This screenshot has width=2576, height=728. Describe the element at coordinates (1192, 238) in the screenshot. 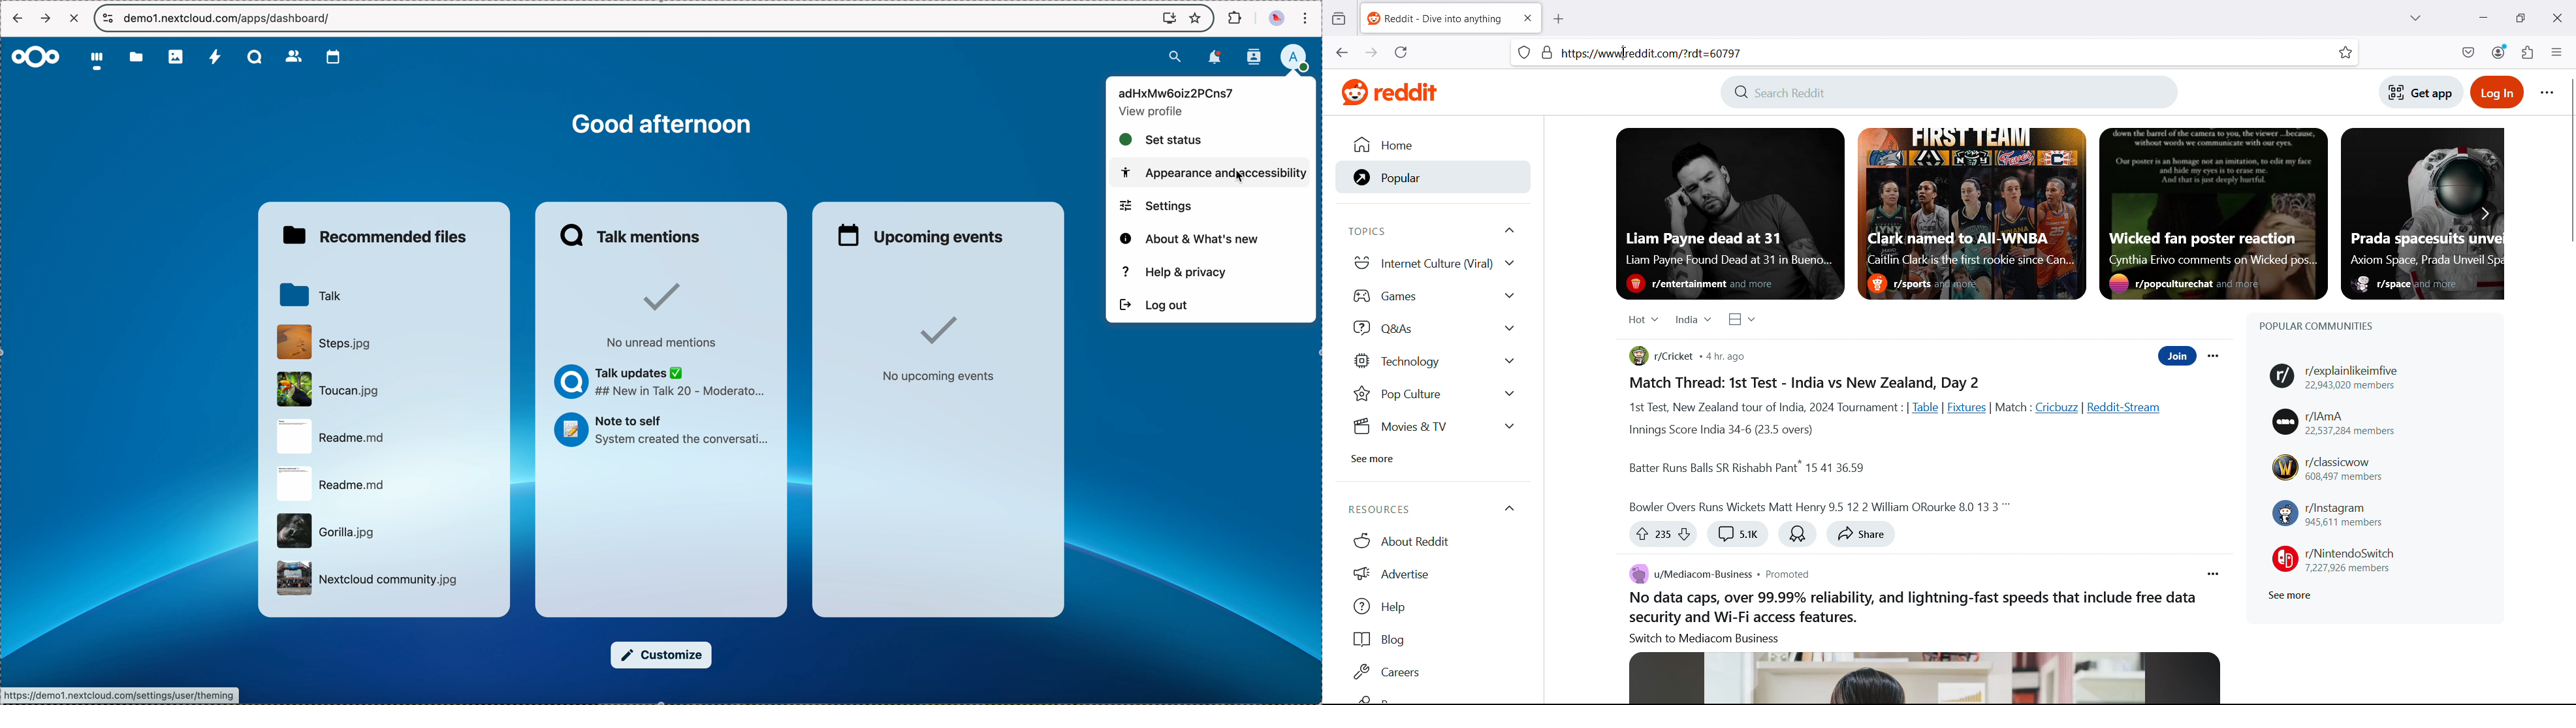

I see `about and what's new` at that location.